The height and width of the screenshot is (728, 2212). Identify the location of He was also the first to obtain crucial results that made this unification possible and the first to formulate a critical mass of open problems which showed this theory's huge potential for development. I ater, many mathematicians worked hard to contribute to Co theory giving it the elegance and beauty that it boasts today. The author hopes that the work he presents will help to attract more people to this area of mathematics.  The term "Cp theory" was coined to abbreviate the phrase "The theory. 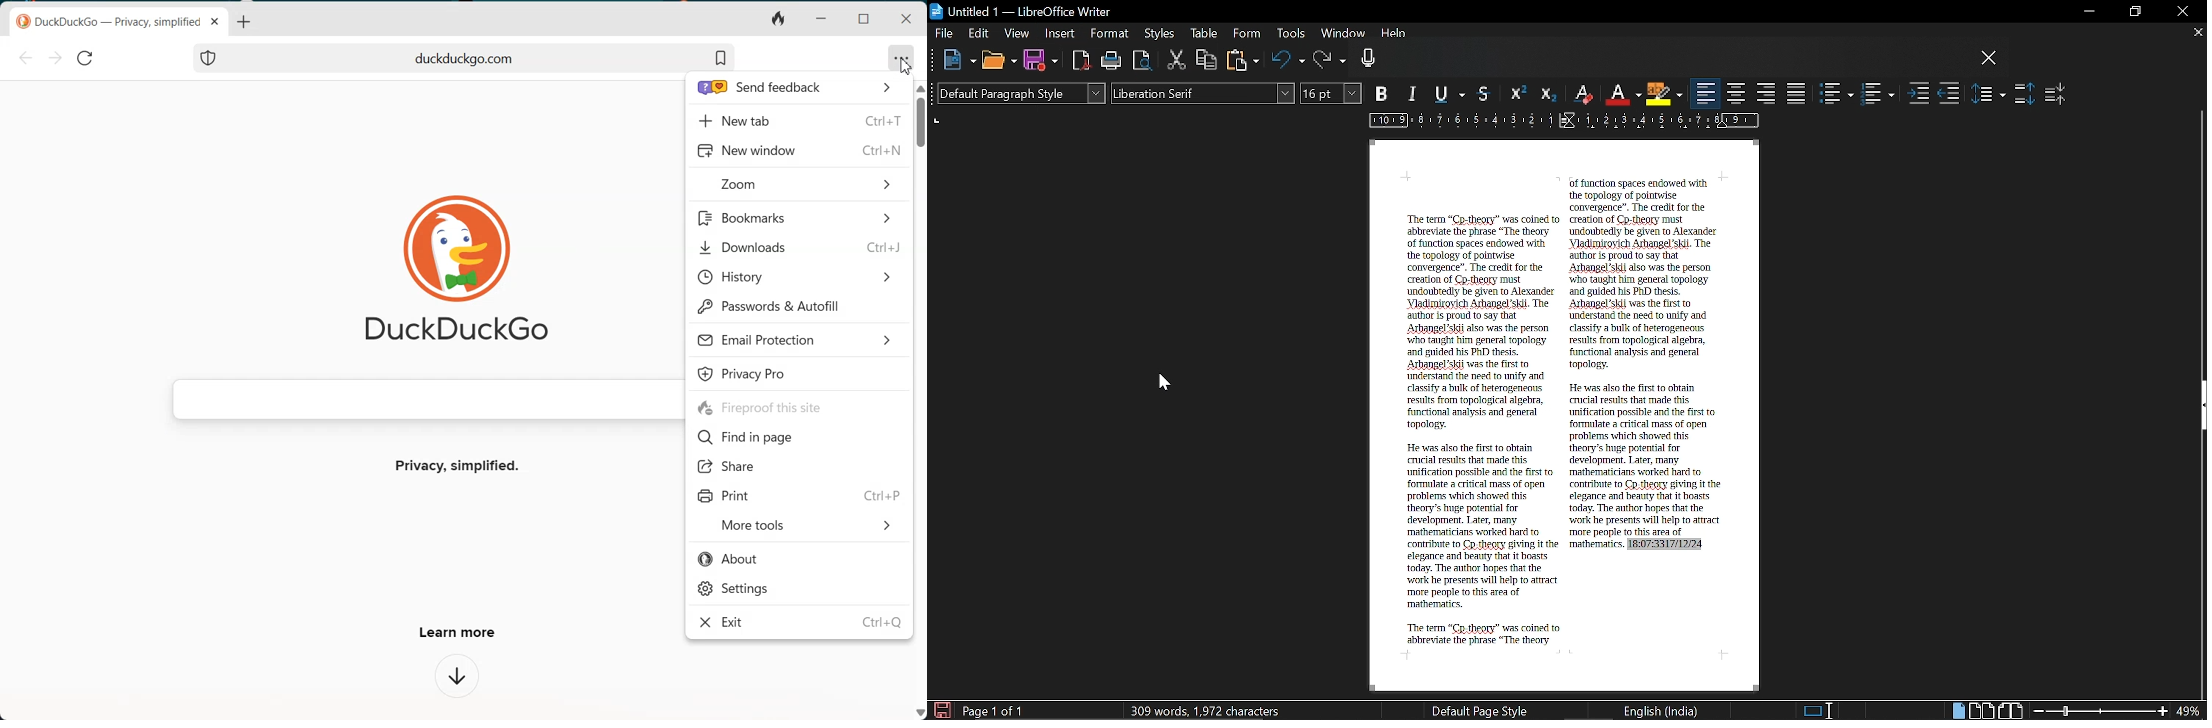
(1481, 544).